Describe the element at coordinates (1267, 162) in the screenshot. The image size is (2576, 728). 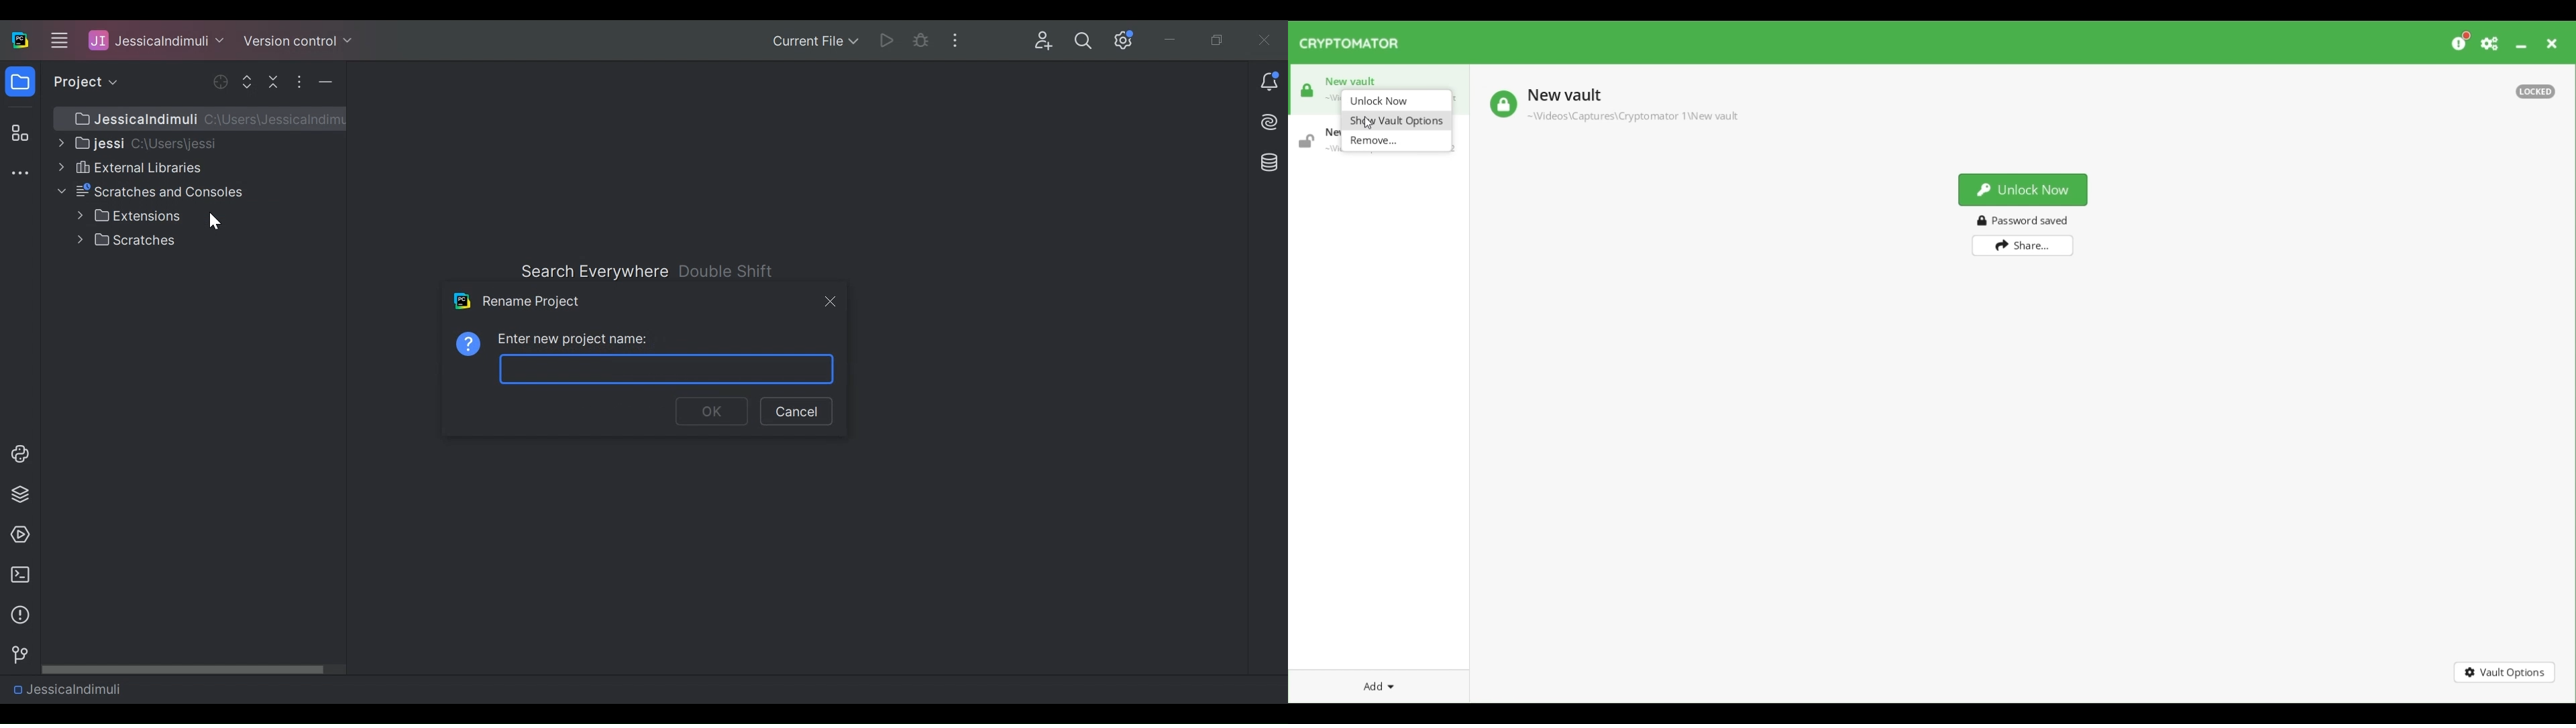
I see `Database` at that location.